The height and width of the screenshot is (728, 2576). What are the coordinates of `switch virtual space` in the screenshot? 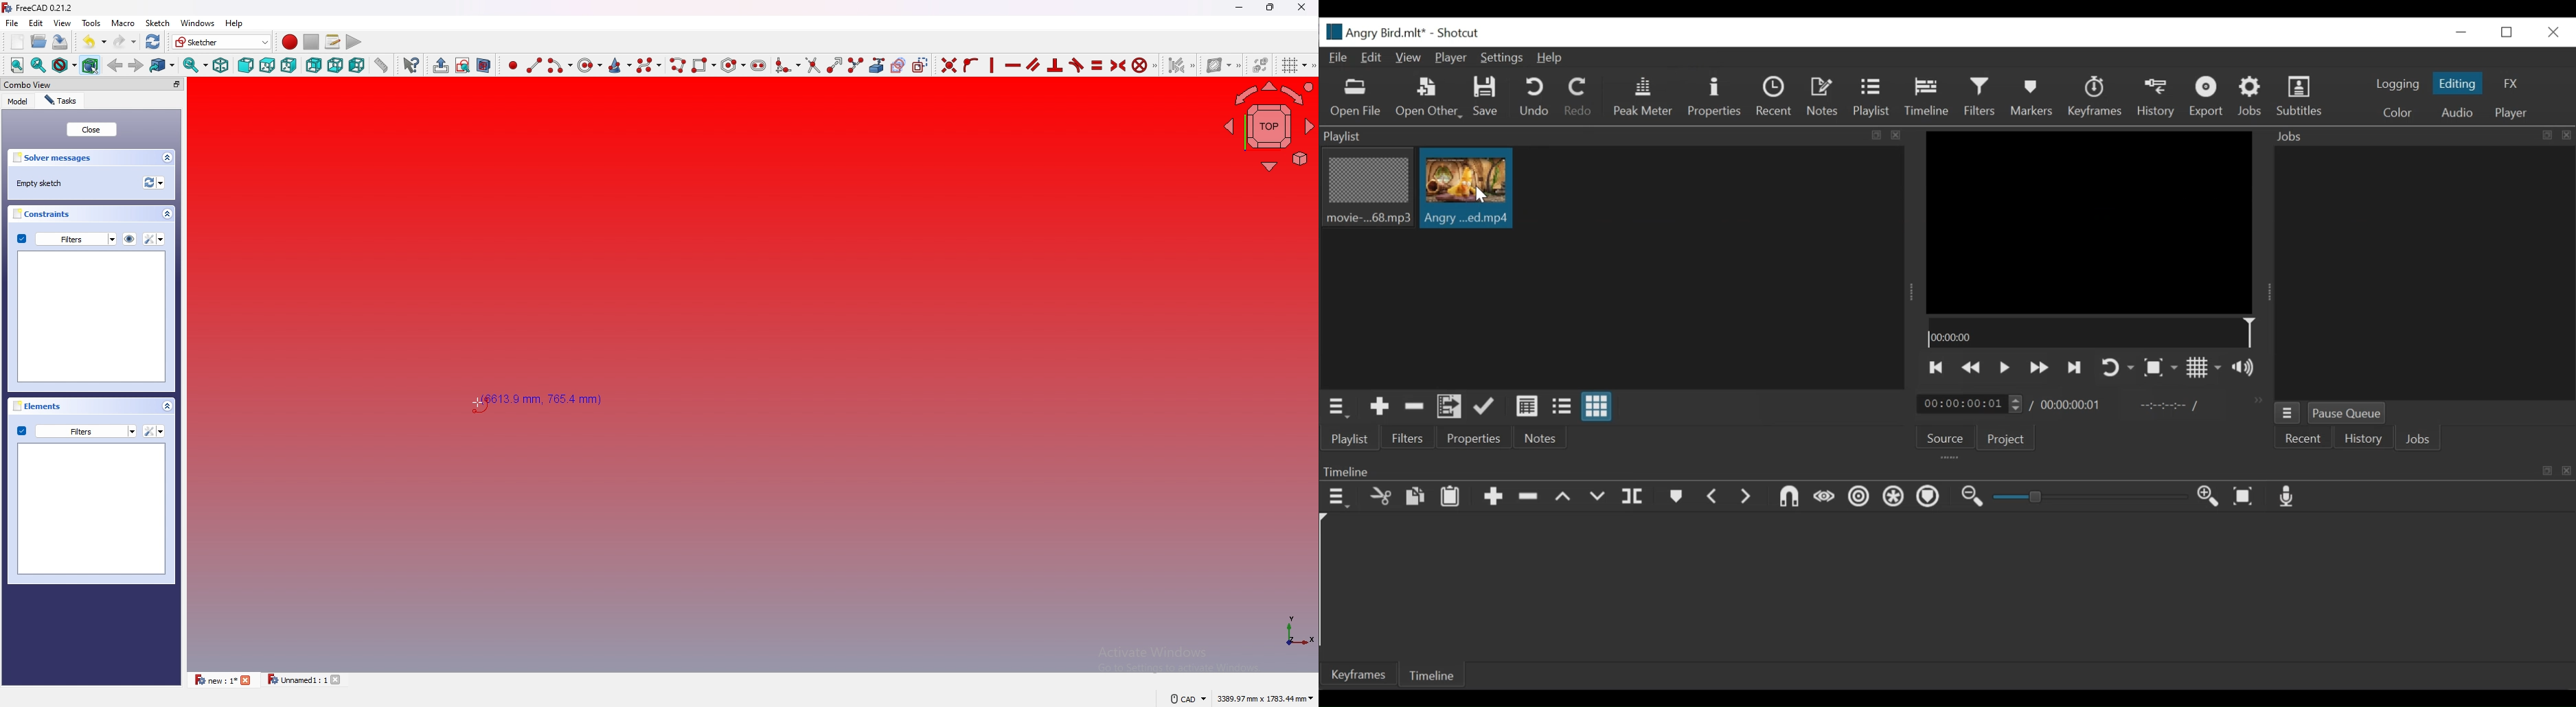 It's located at (1260, 65).